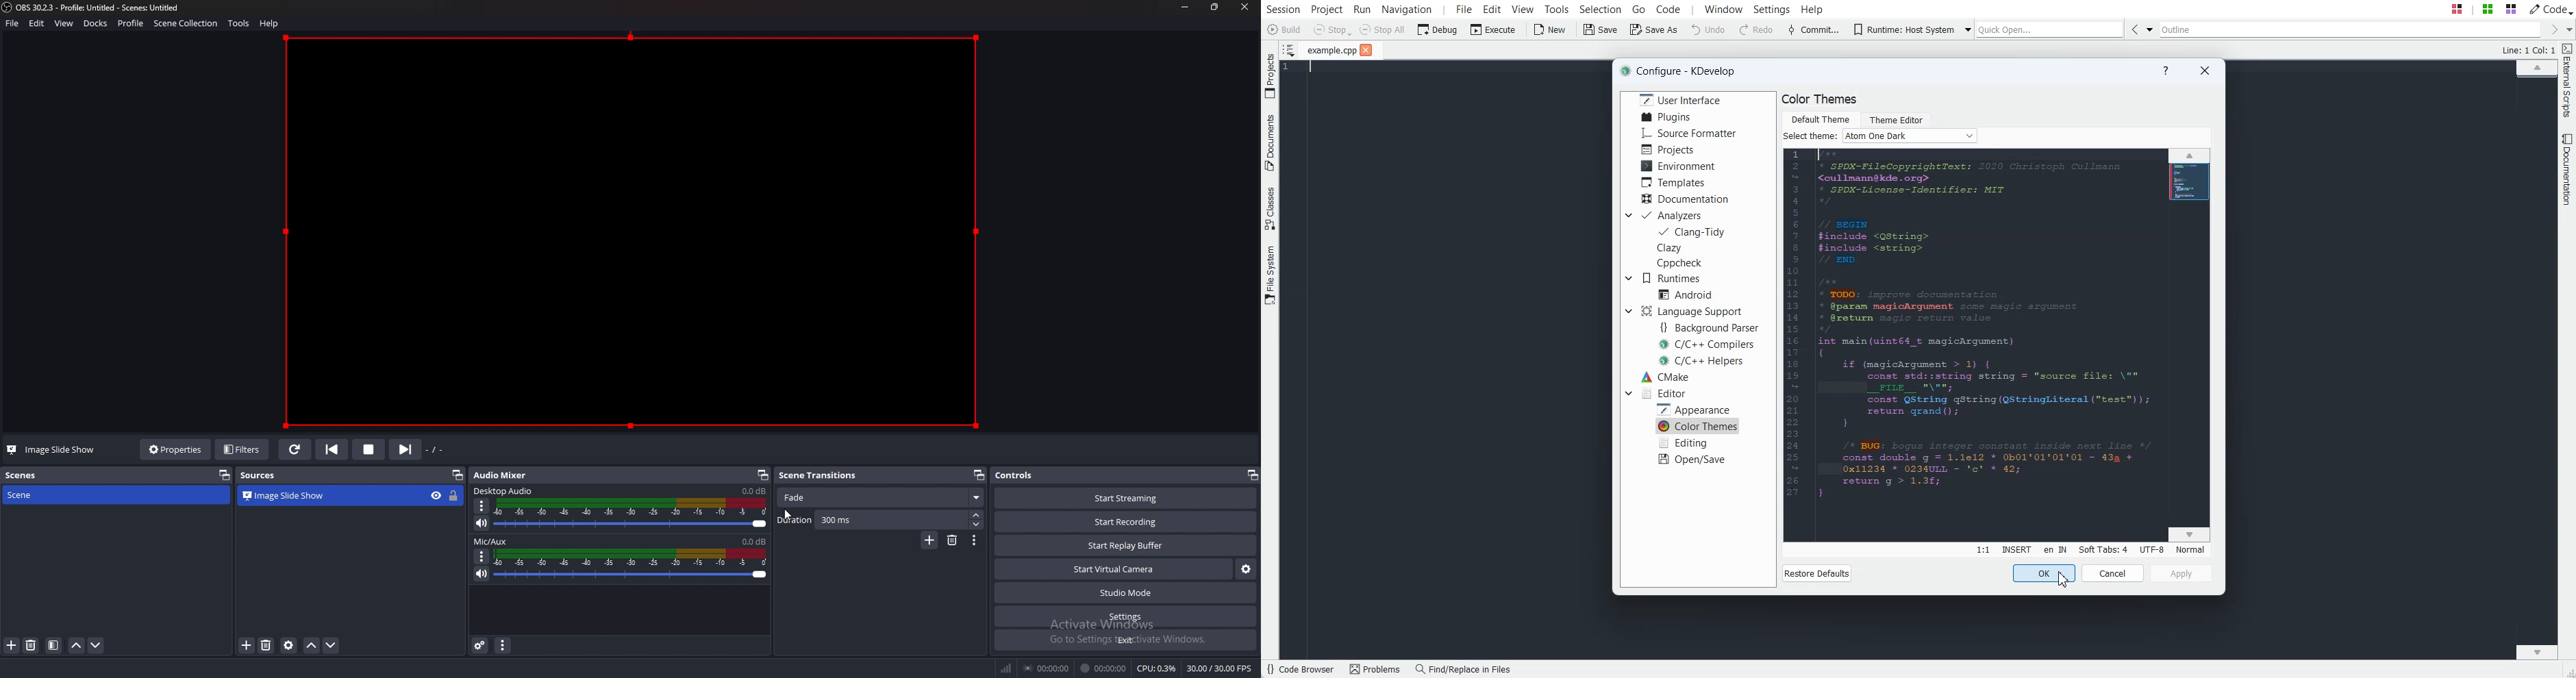 The image size is (2576, 700). I want to click on properties, so click(176, 450).